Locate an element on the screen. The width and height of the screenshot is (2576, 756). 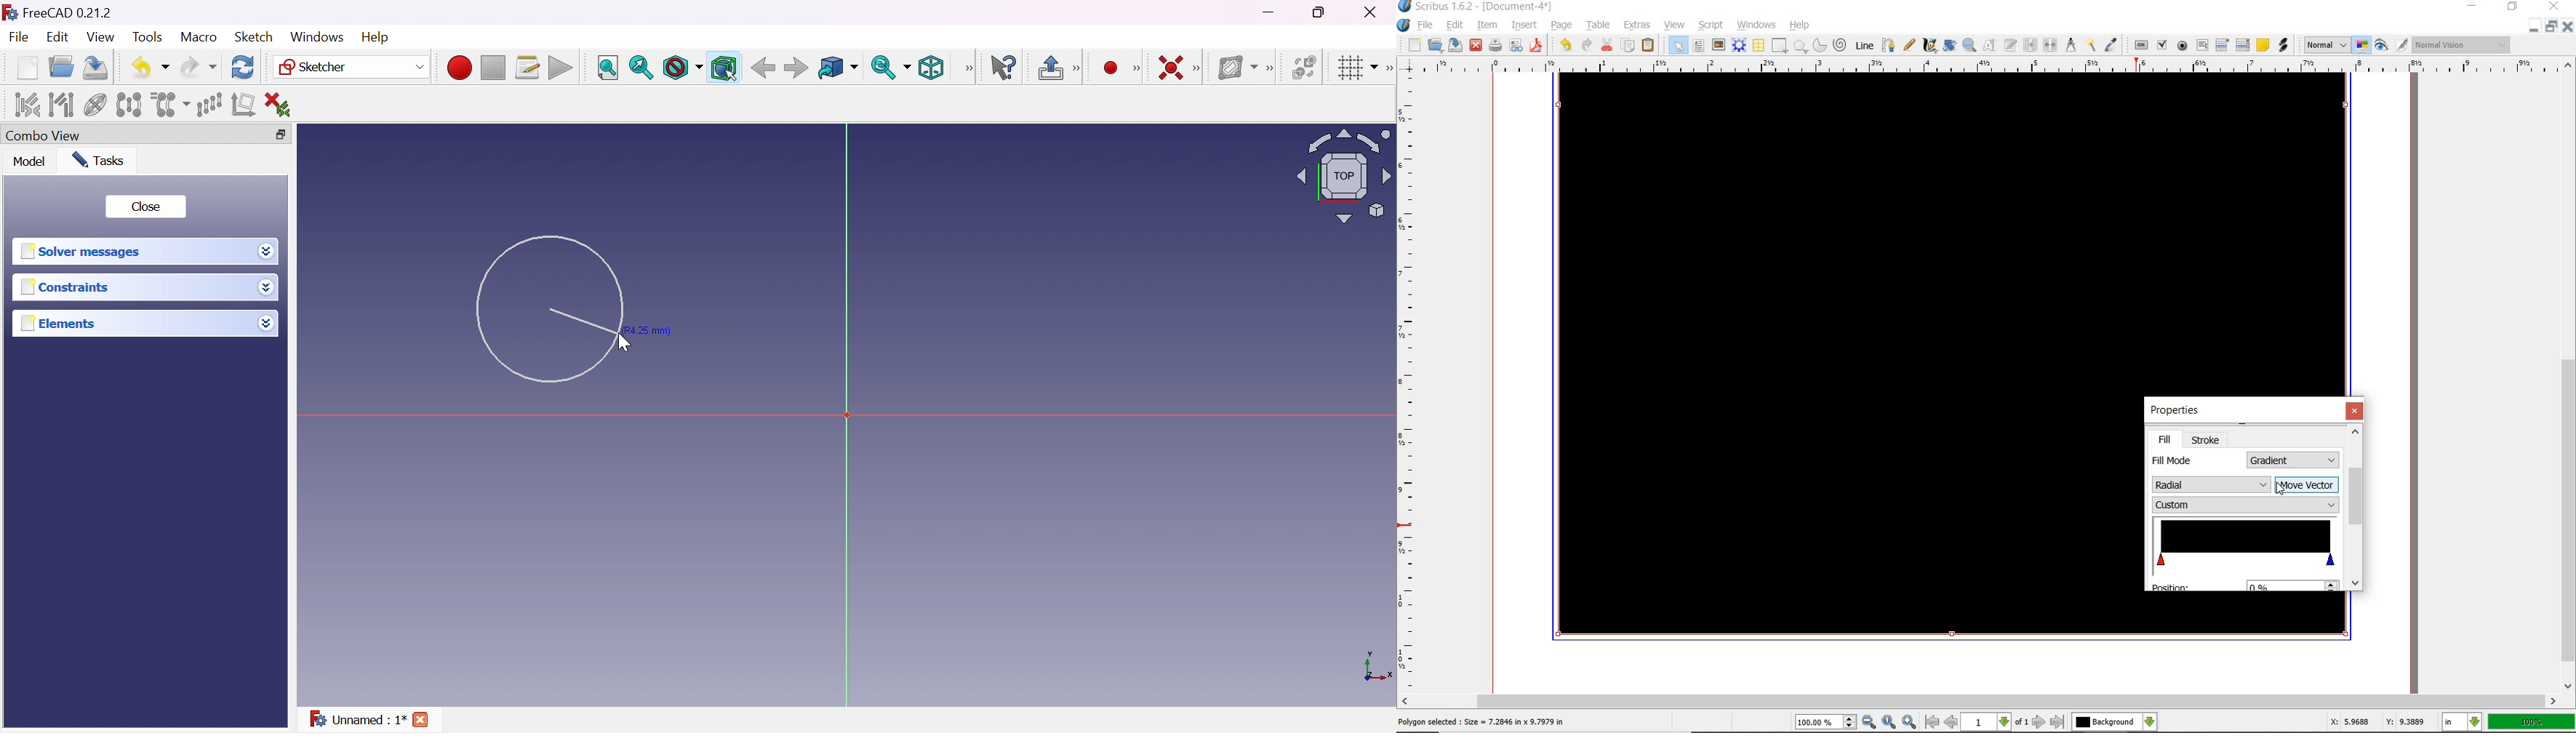
Fit selection is located at coordinates (640, 68).